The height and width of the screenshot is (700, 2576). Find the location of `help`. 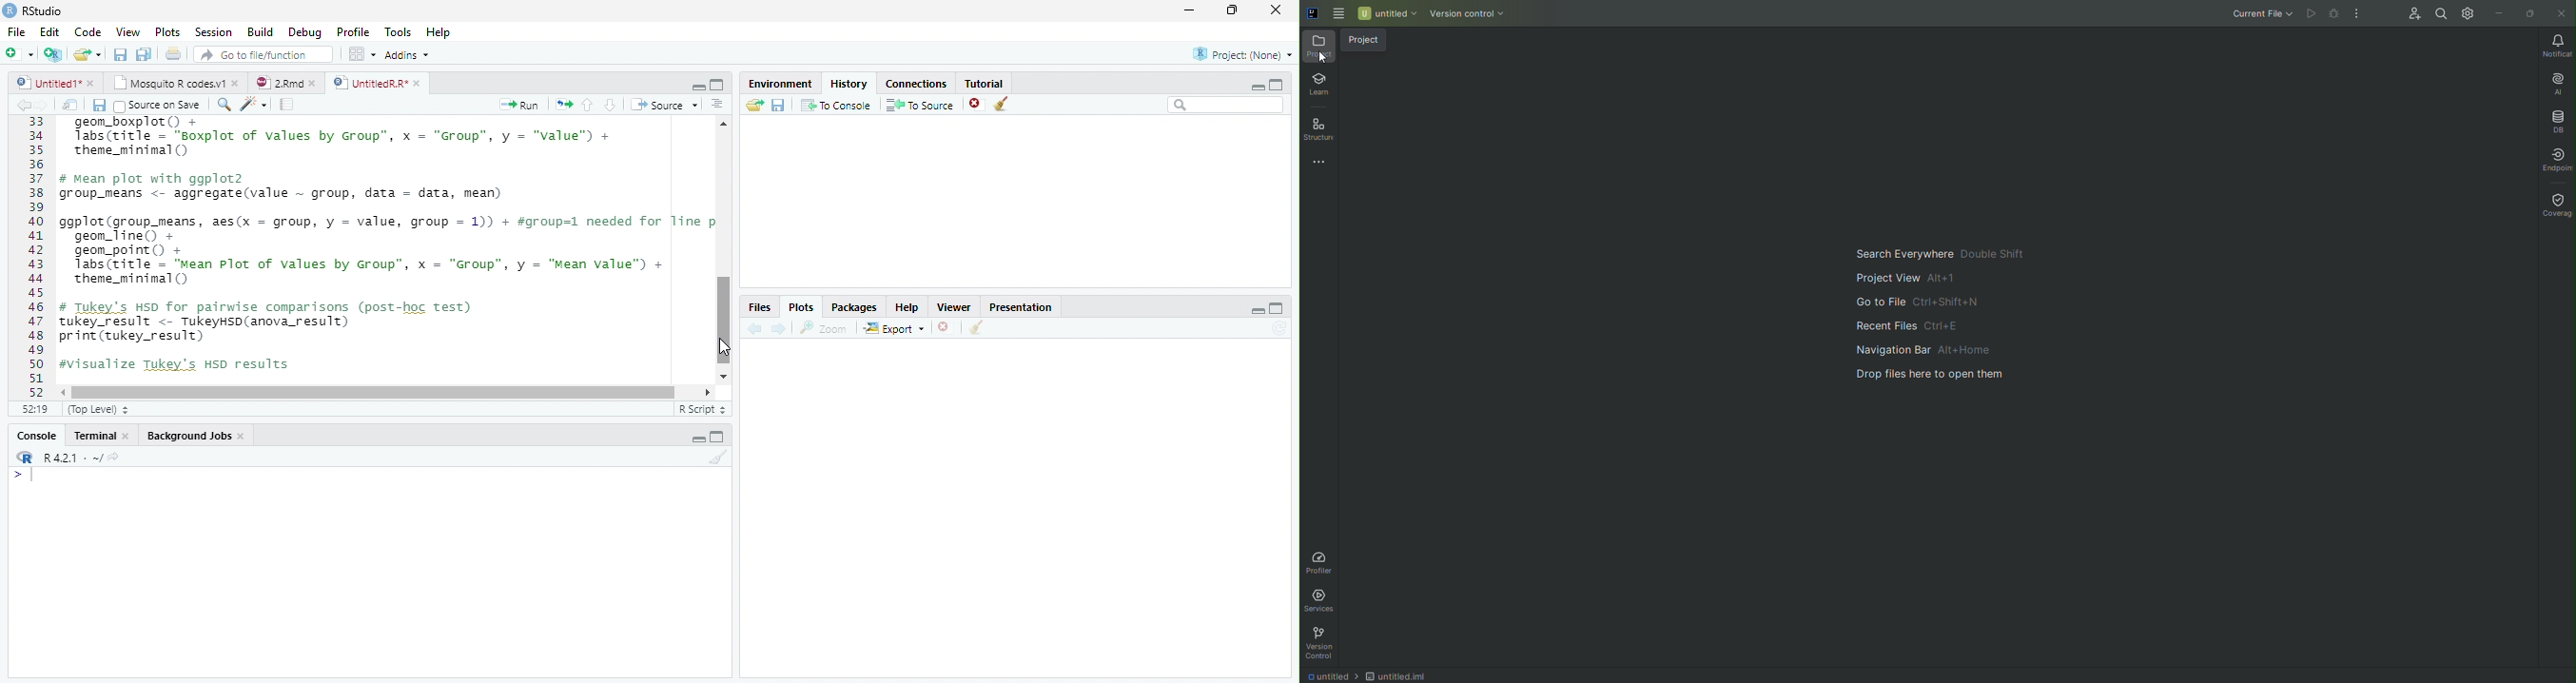

help is located at coordinates (907, 307).